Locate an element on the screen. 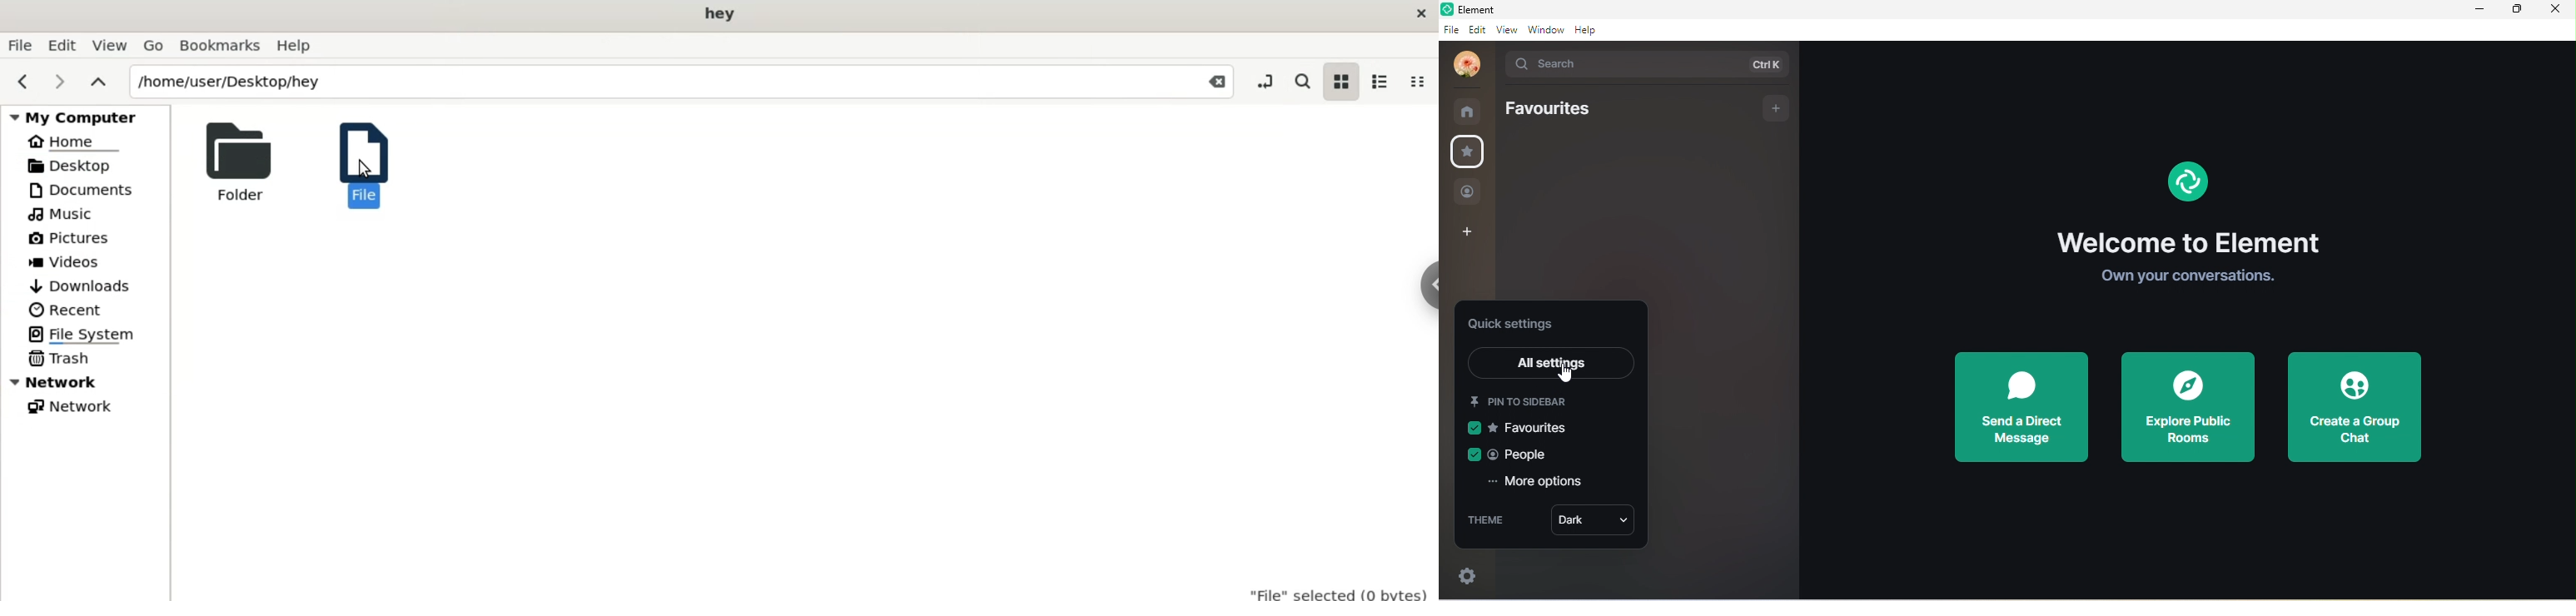 The image size is (2576, 616). Welcome to Element Own your conversations. is located at coordinates (2187, 261).